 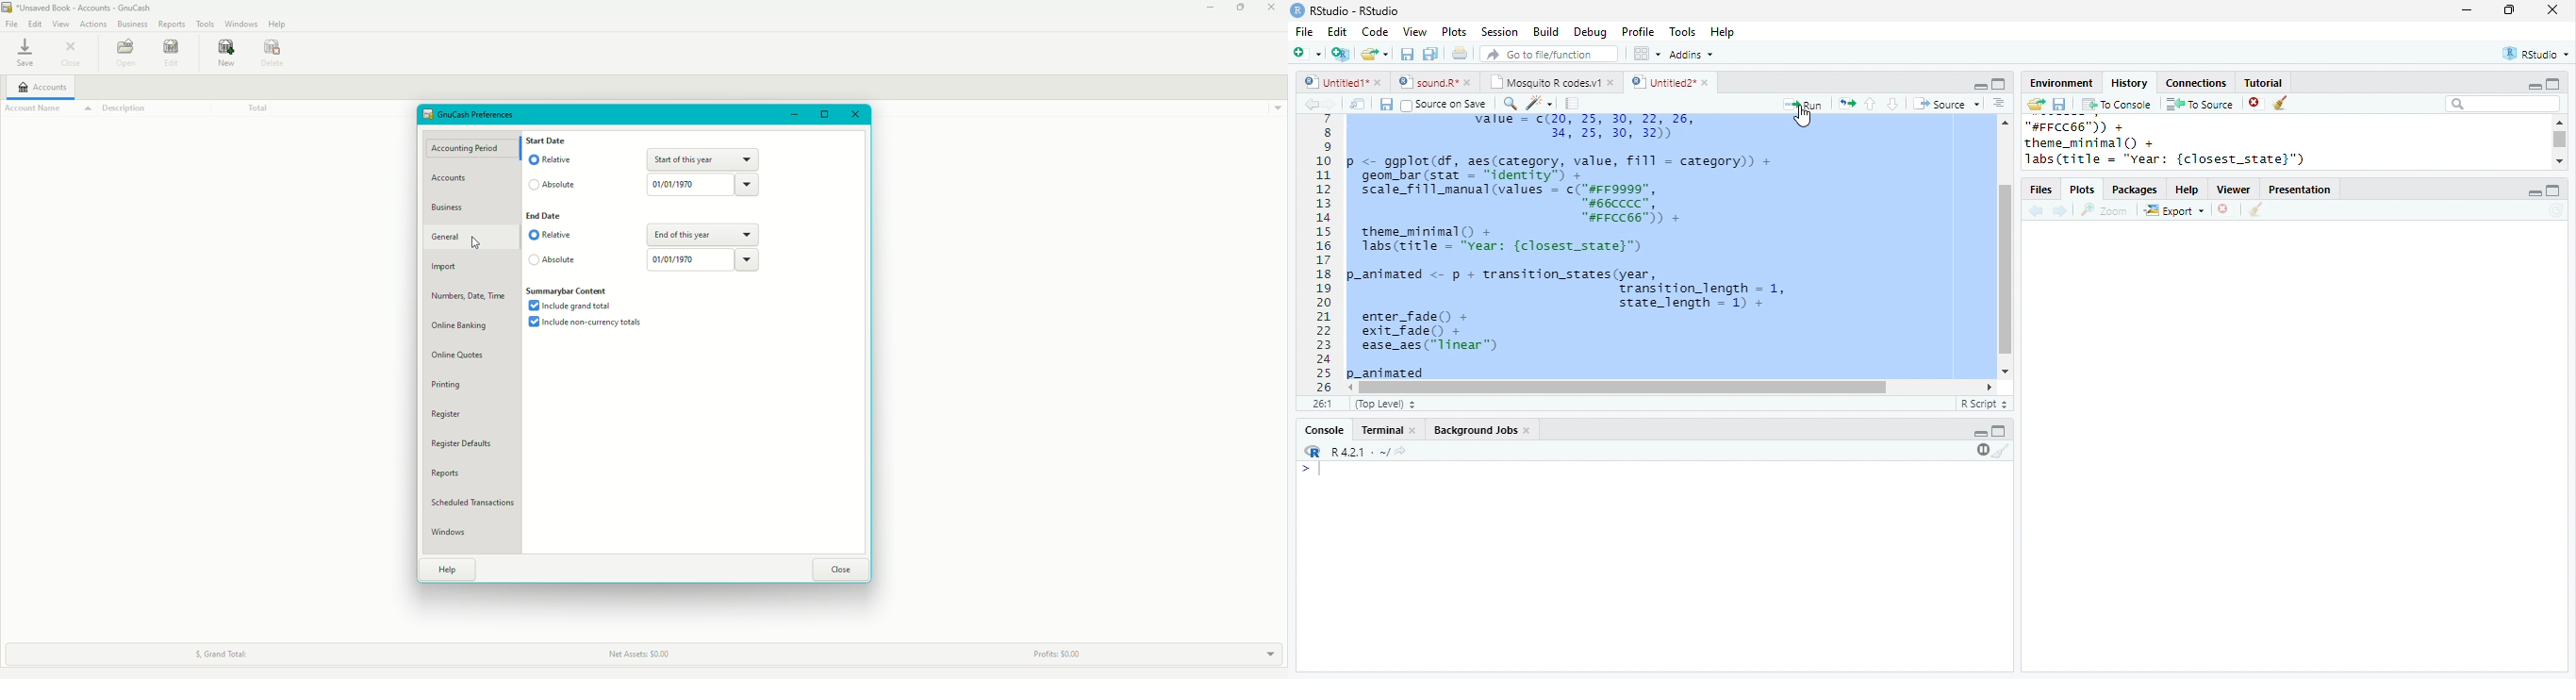 What do you see at coordinates (1612, 84) in the screenshot?
I see `close` at bounding box center [1612, 84].